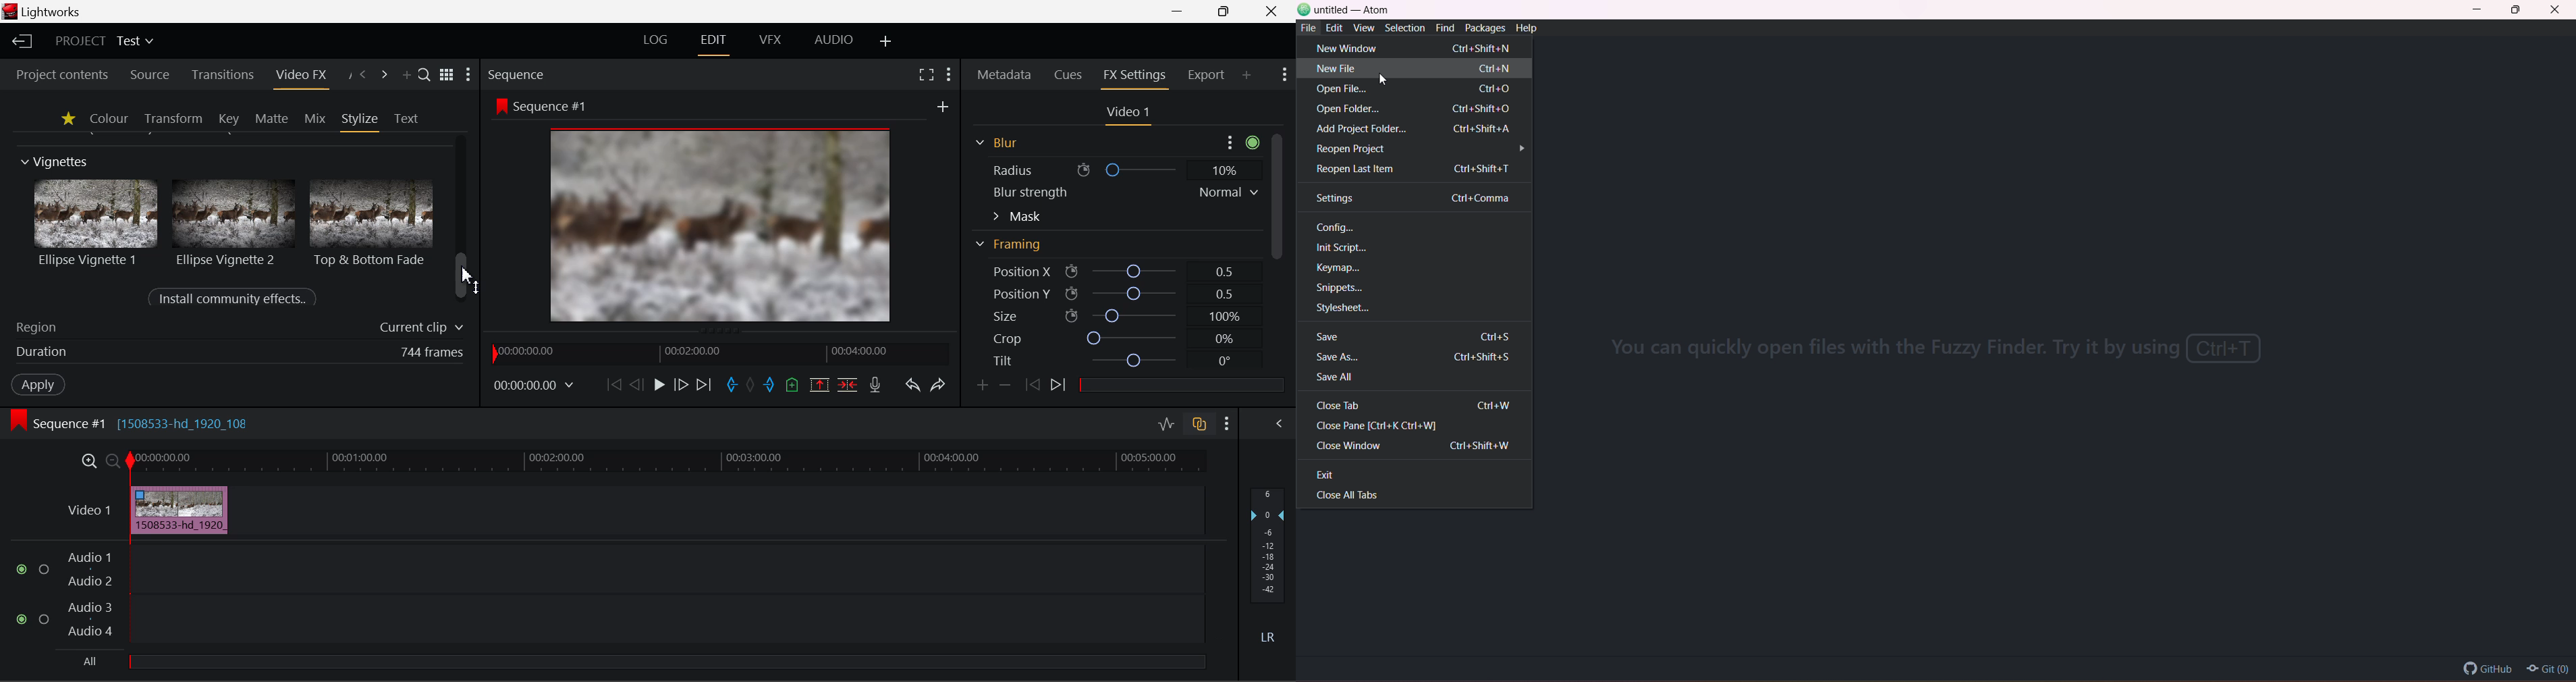 Image resolution: width=2576 pixels, height=700 pixels. I want to click on Decibel Level, so click(1268, 570).